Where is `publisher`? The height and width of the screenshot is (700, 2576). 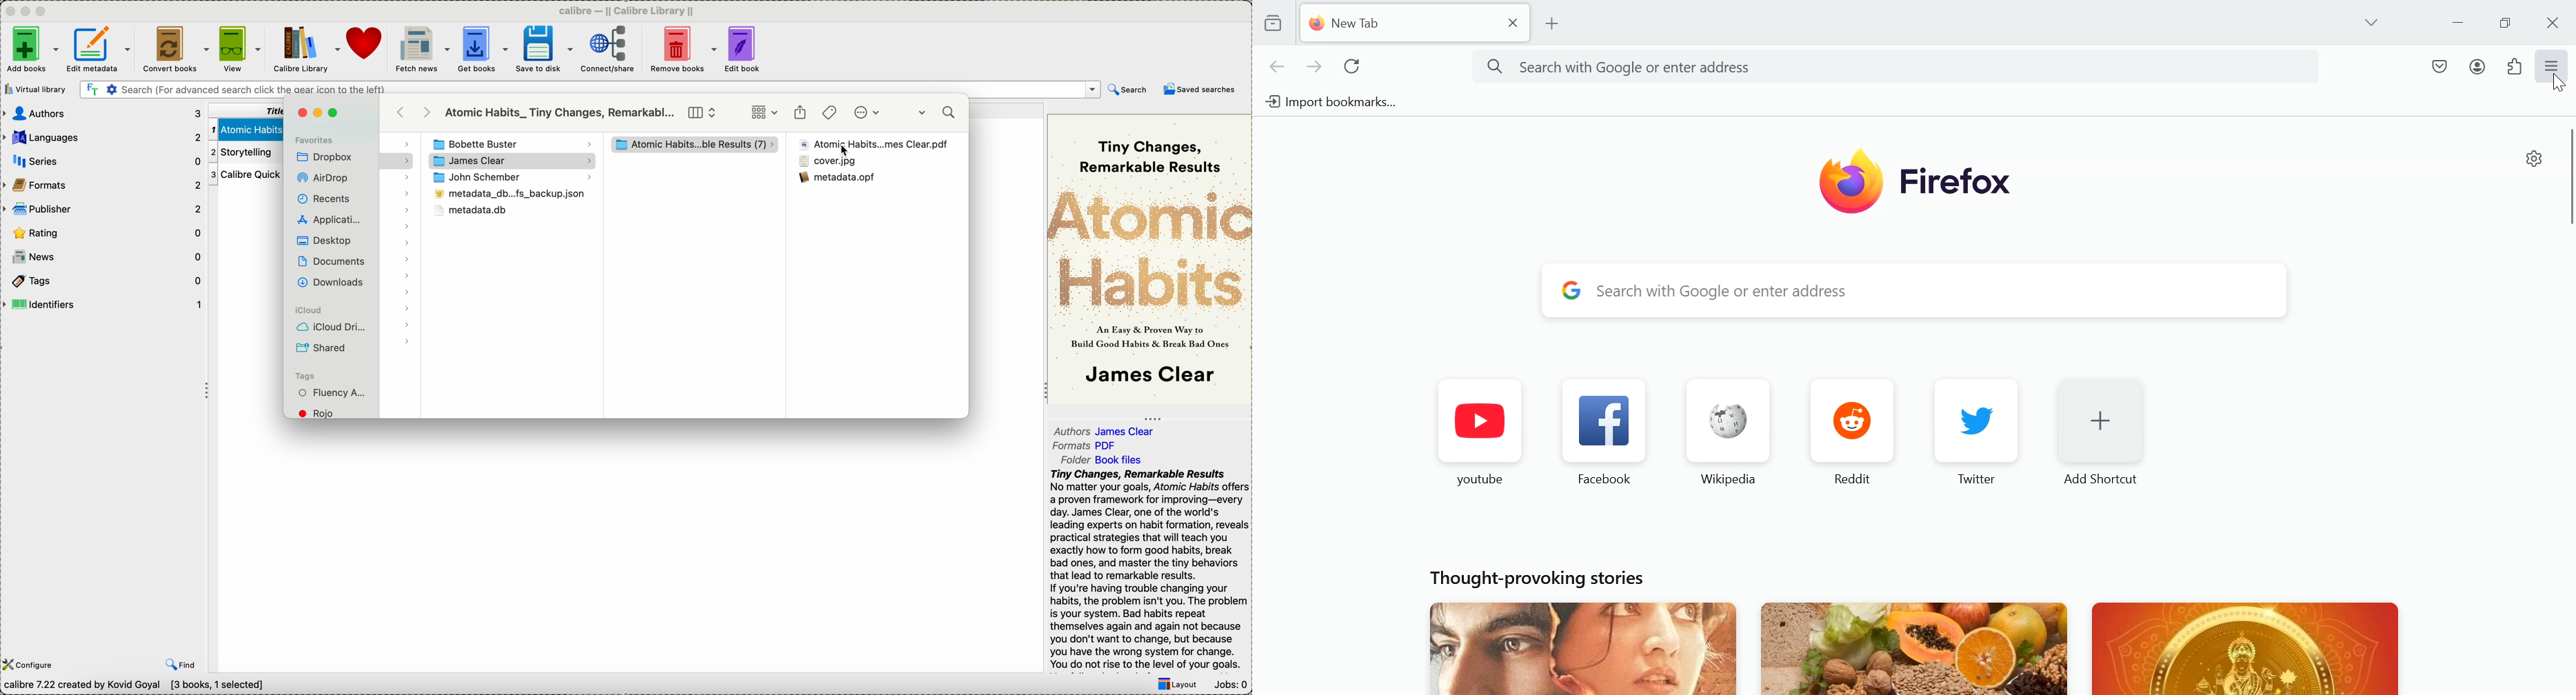 publisher is located at coordinates (103, 208).